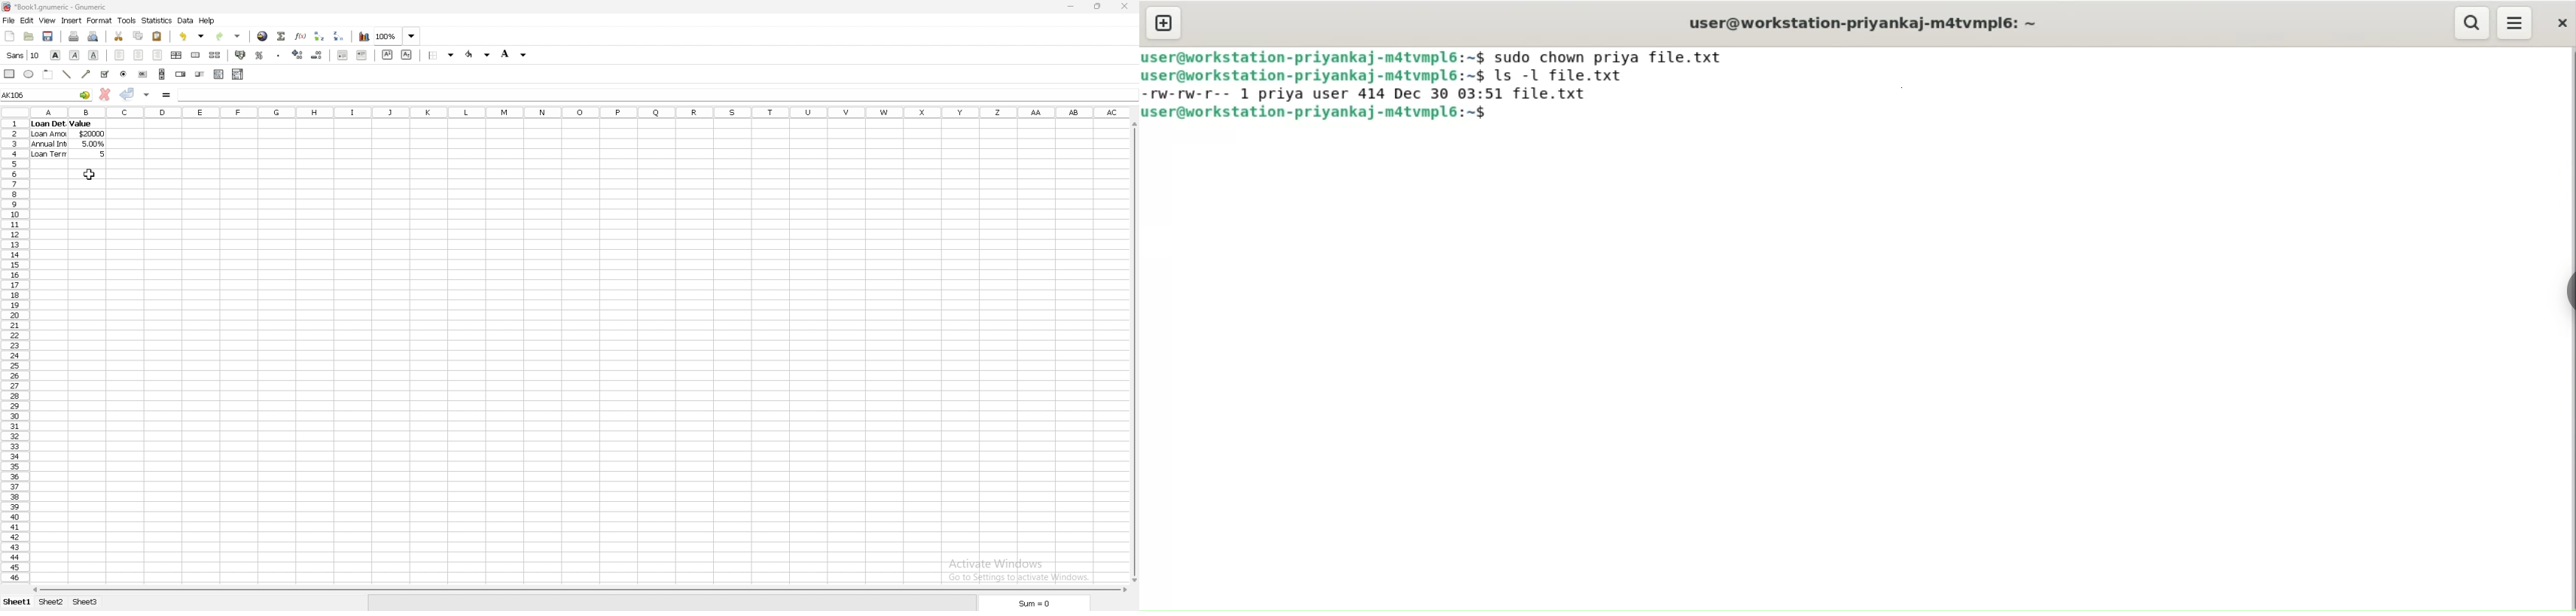 This screenshot has width=2576, height=616. What do you see at coordinates (105, 94) in the screenshot?
I see `cancel change` at bounding box center [105, 94].